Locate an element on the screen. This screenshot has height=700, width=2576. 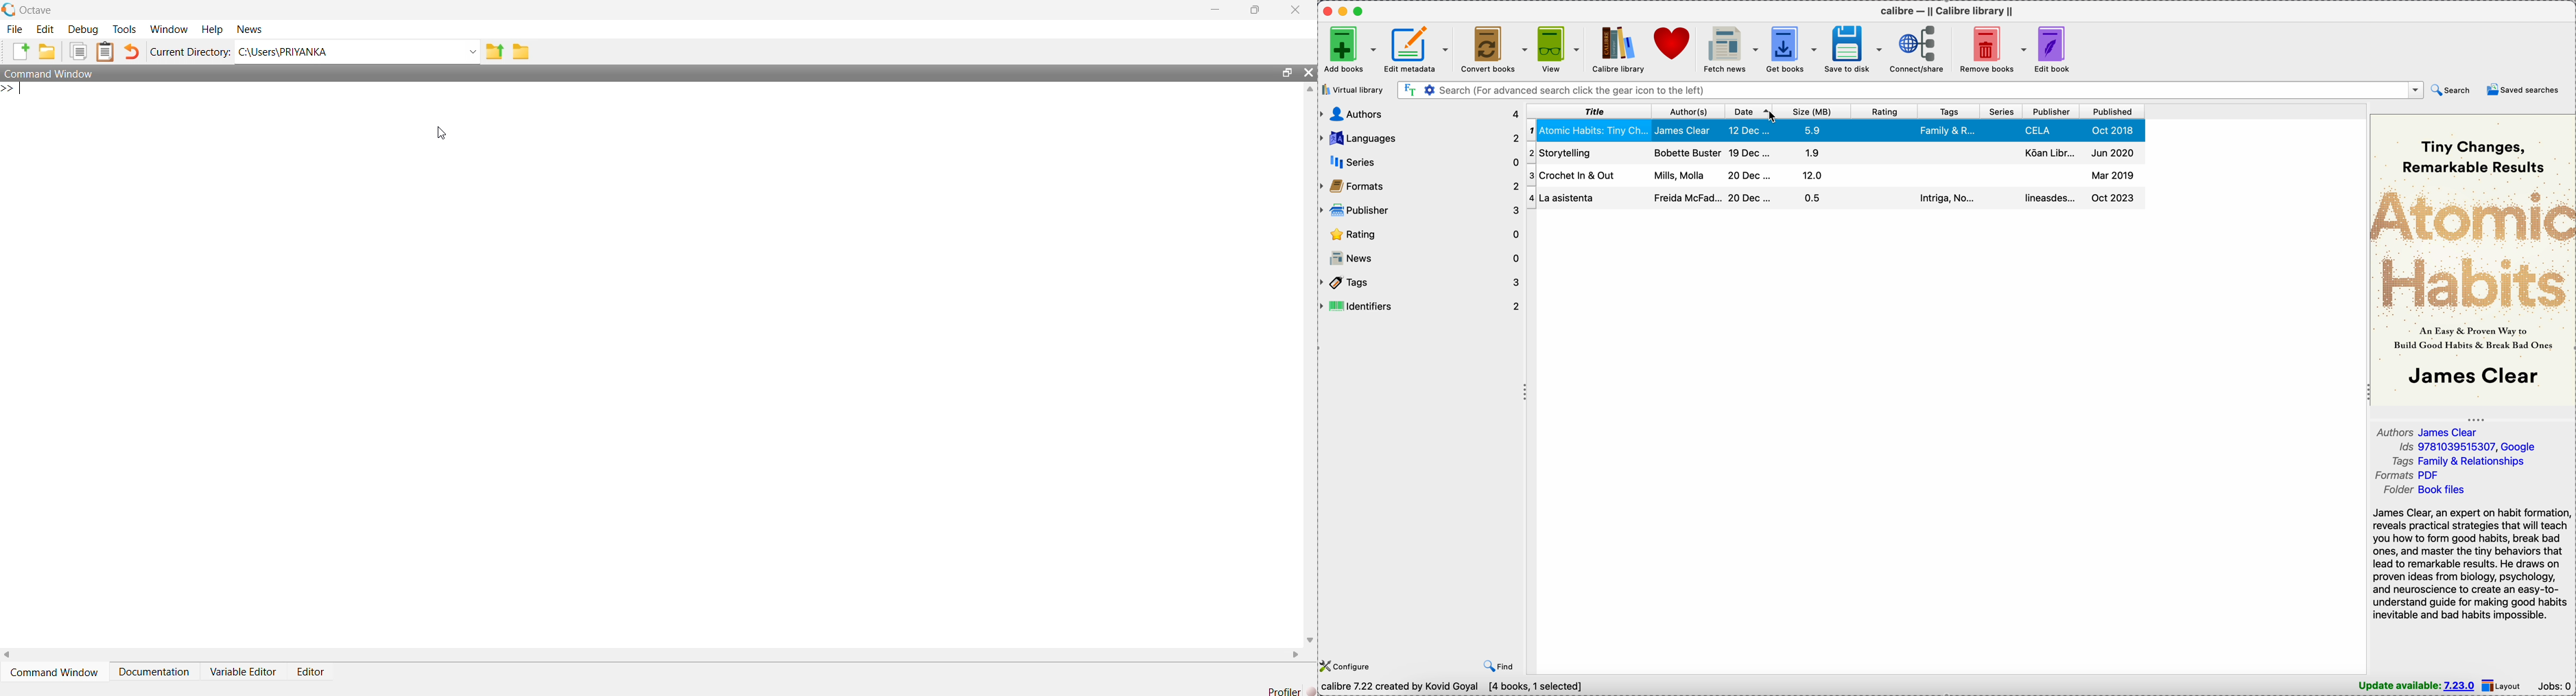
tags Family & Relationships is located at coordinates (2459, 461).